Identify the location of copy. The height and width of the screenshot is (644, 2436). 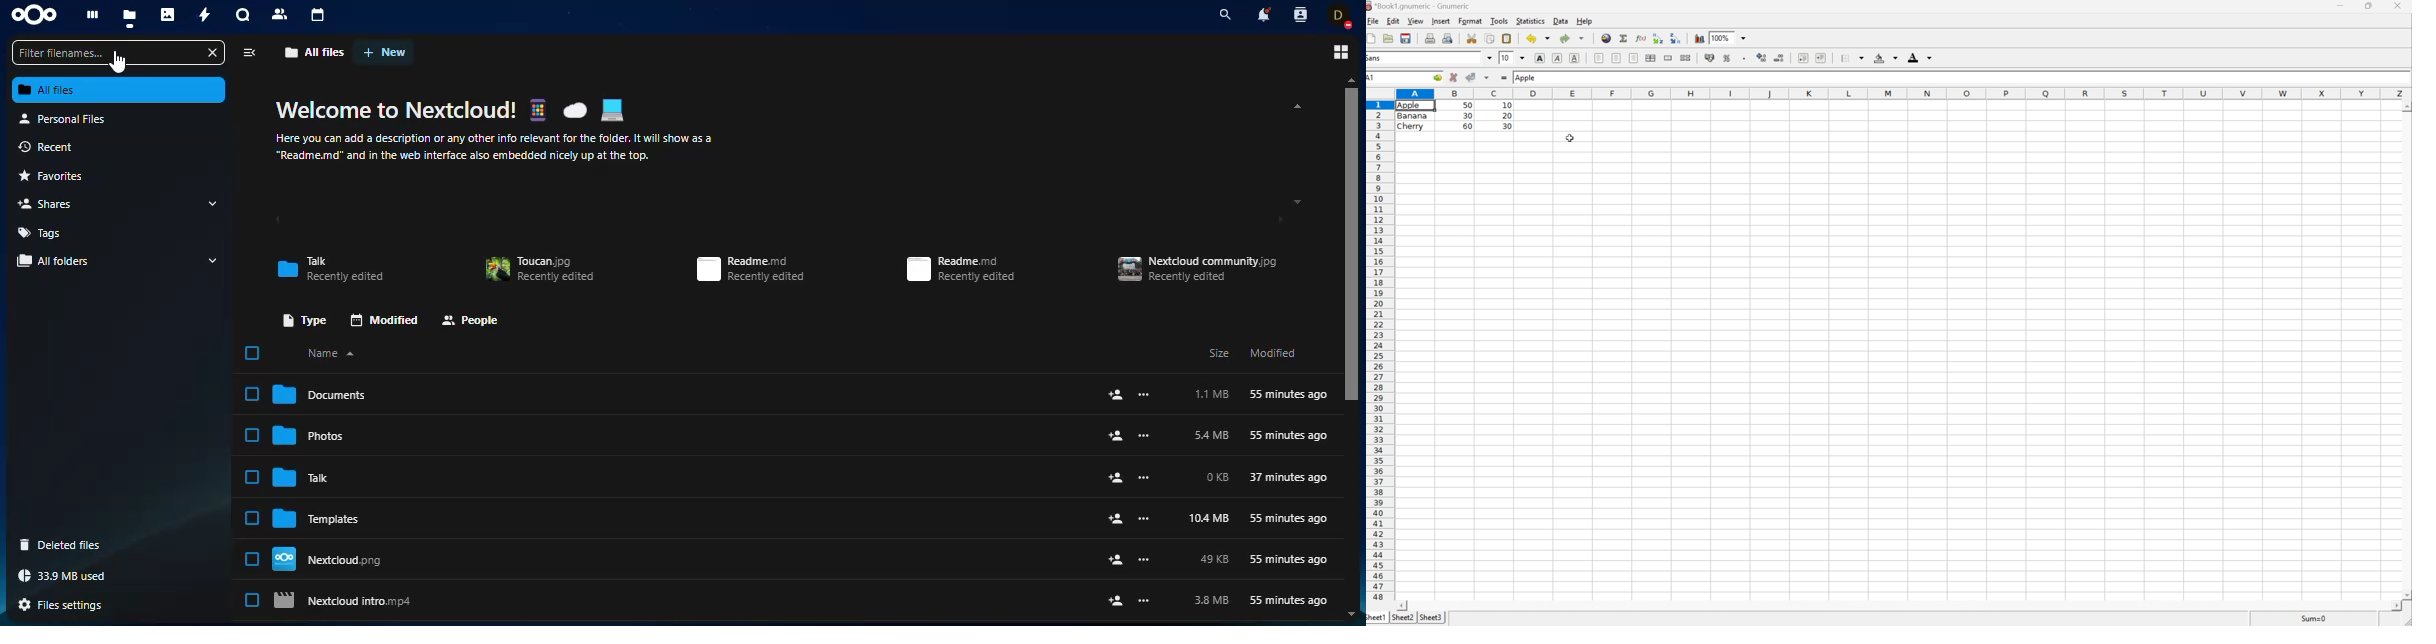
(1490, 38).